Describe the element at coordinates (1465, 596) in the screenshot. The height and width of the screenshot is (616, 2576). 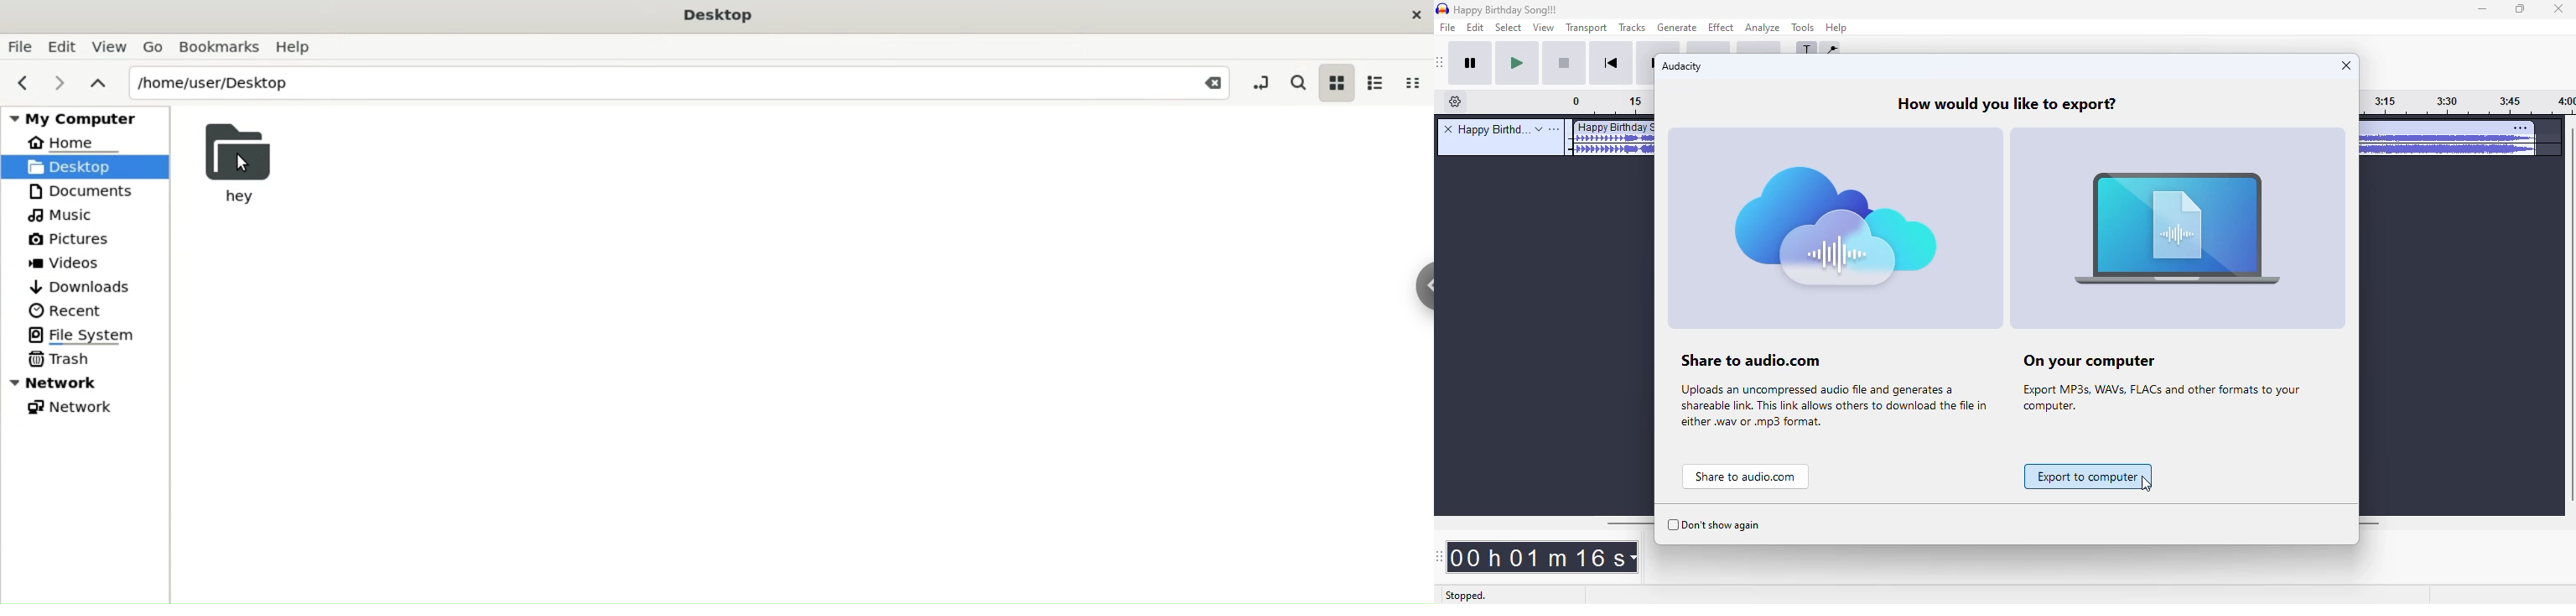
I see `stopped.` at that location.